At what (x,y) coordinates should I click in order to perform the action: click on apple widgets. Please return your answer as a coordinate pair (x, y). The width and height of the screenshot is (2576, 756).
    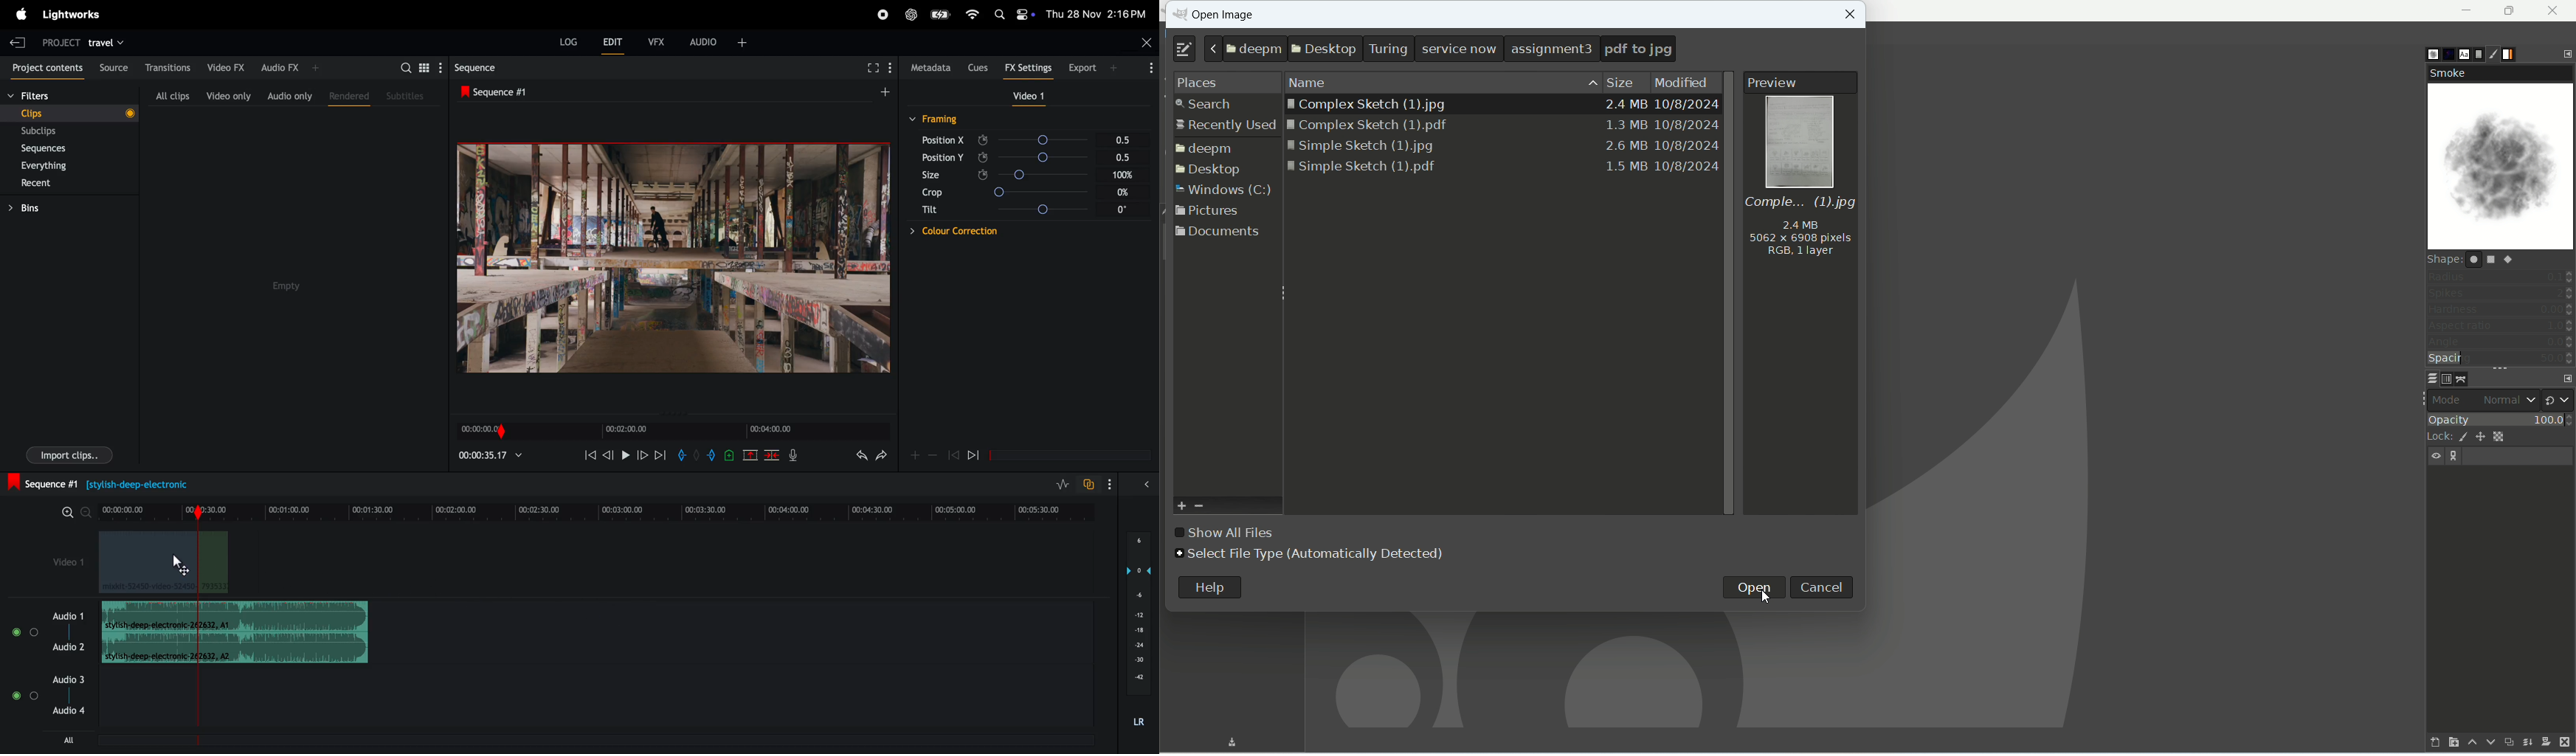
    Looking at the image, I should click on (1013, 12).